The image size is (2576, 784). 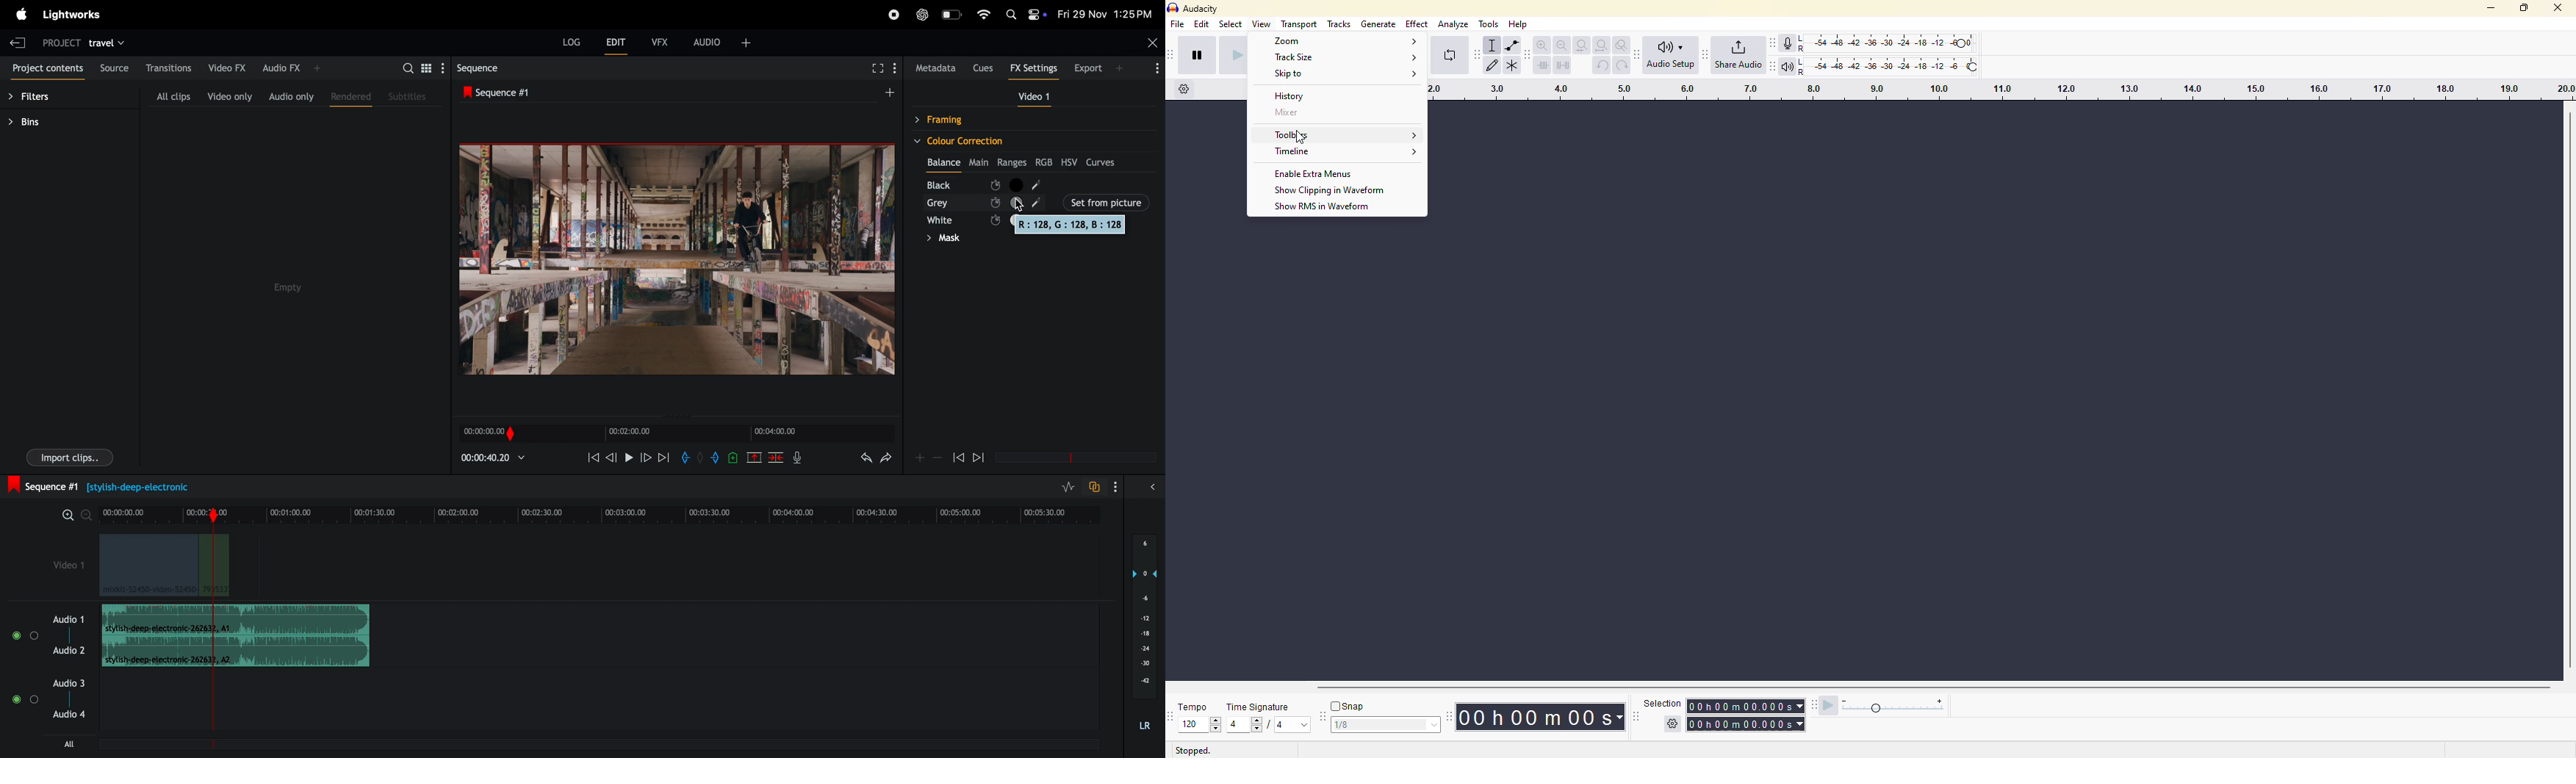 I want to click on time frame, so click(x=604, y=510).